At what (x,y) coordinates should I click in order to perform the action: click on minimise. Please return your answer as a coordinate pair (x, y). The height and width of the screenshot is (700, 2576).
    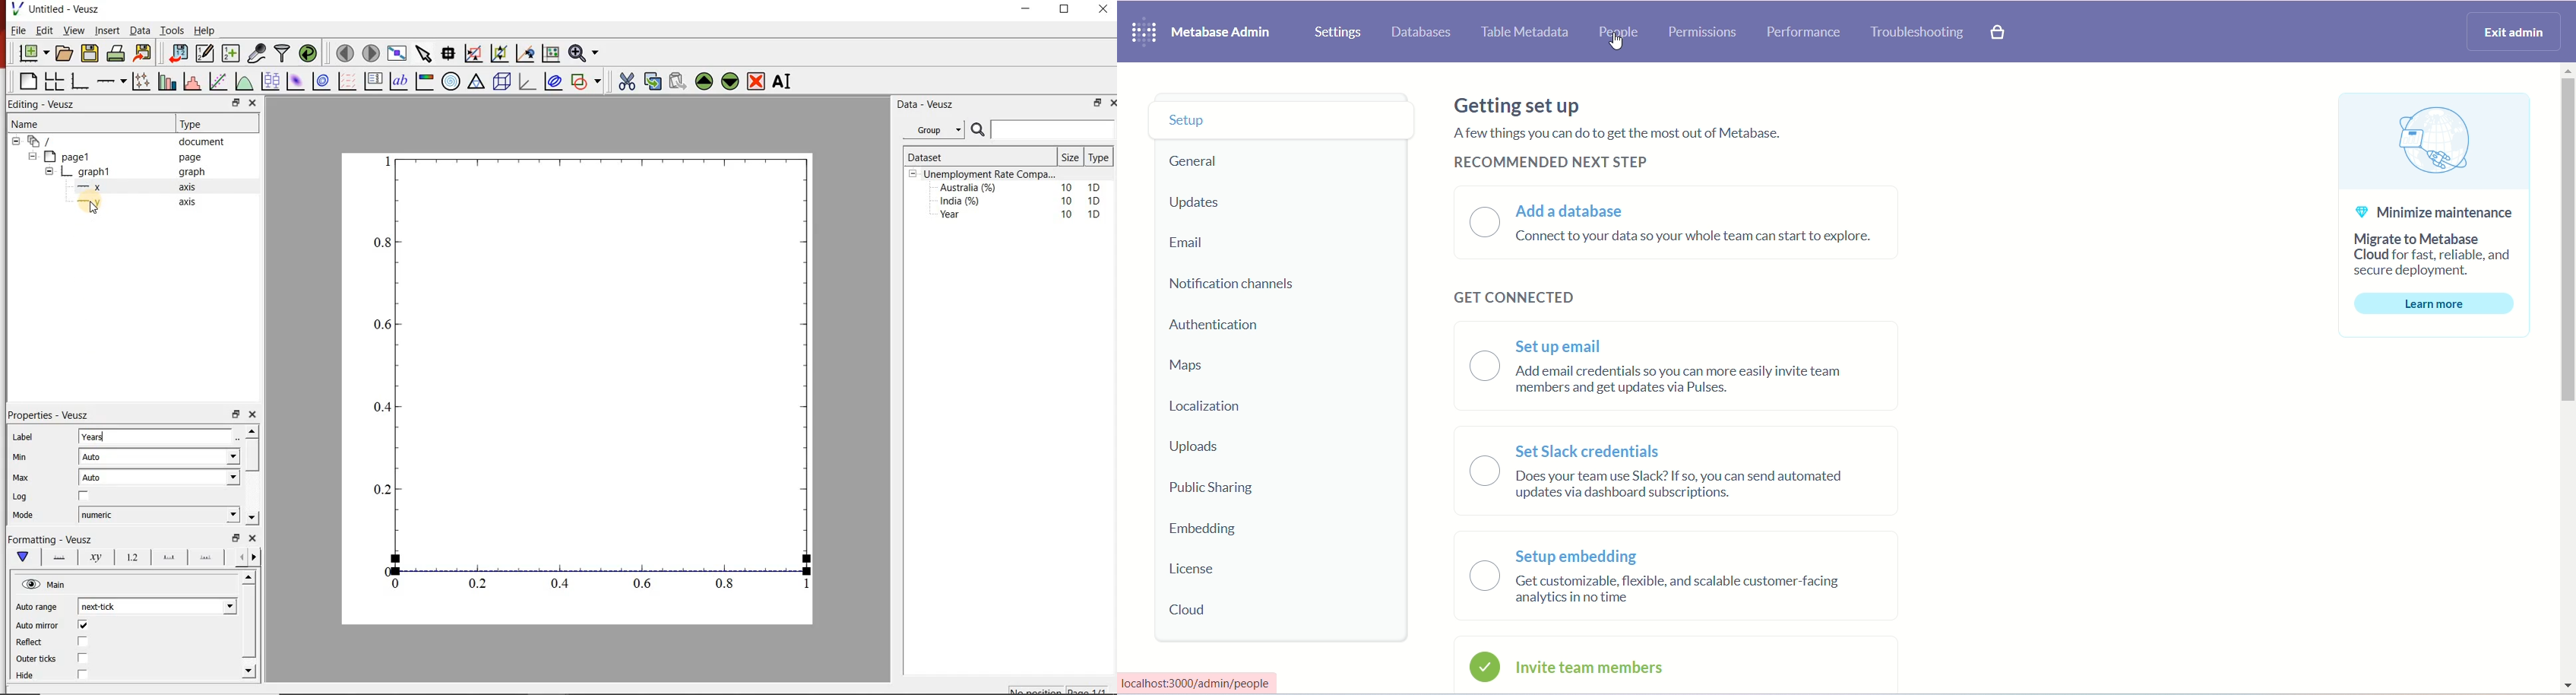
    Looking at the image, I should click on (237, 103).